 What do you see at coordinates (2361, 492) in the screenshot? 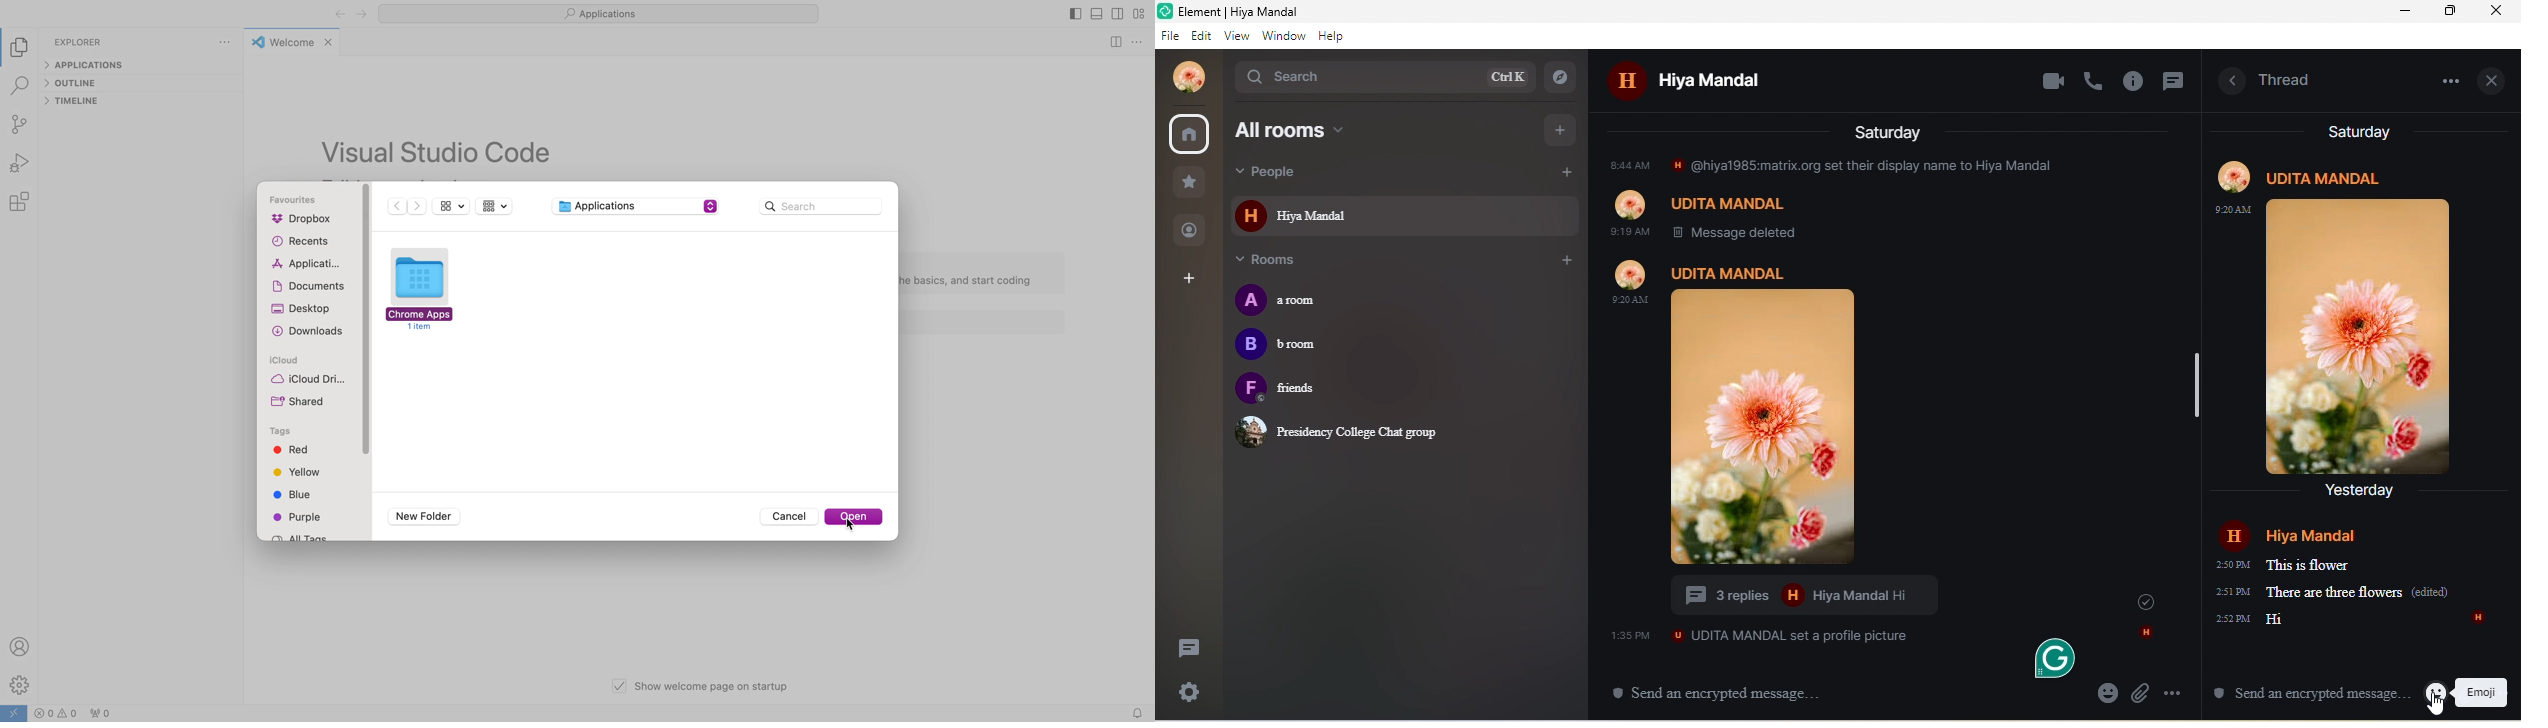
I see `Yesterday` at bounding box center [2361, 492].